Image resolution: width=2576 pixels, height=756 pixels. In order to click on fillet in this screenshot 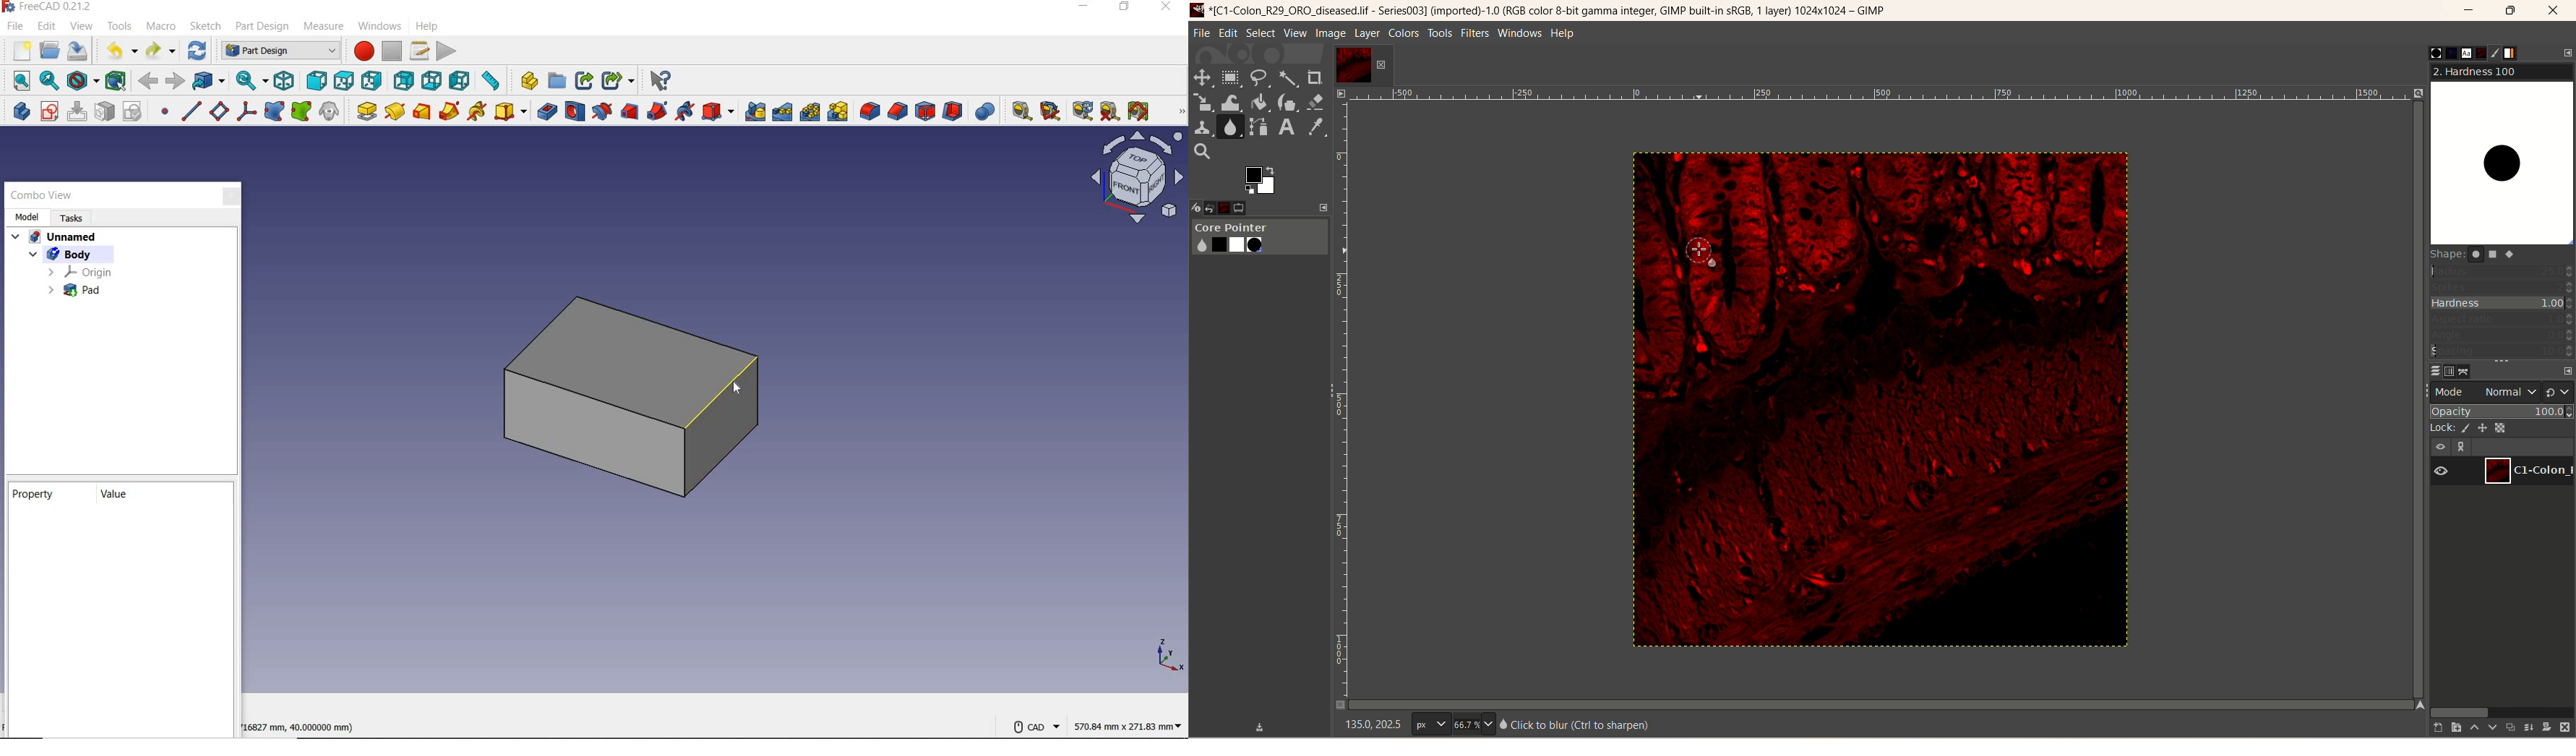, I will do `click(869, 111)`.